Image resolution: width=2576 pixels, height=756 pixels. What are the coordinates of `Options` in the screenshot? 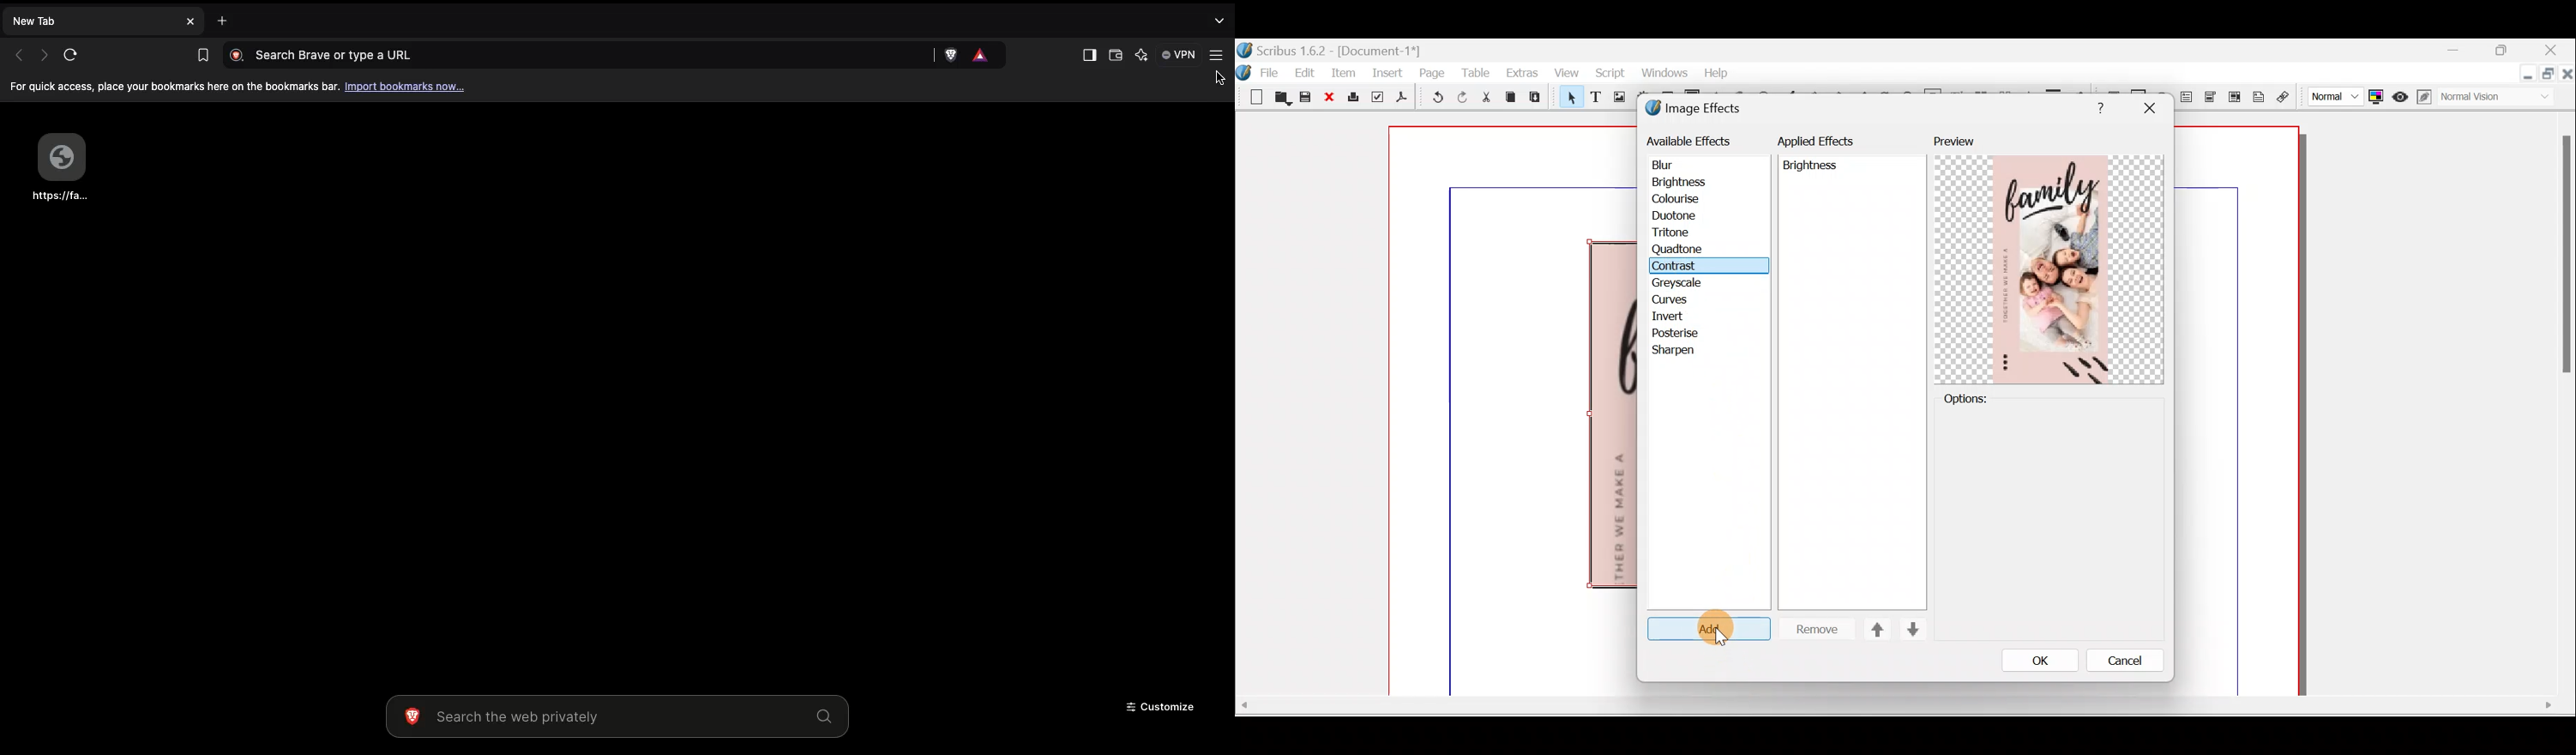 It's located at (1989, 399).